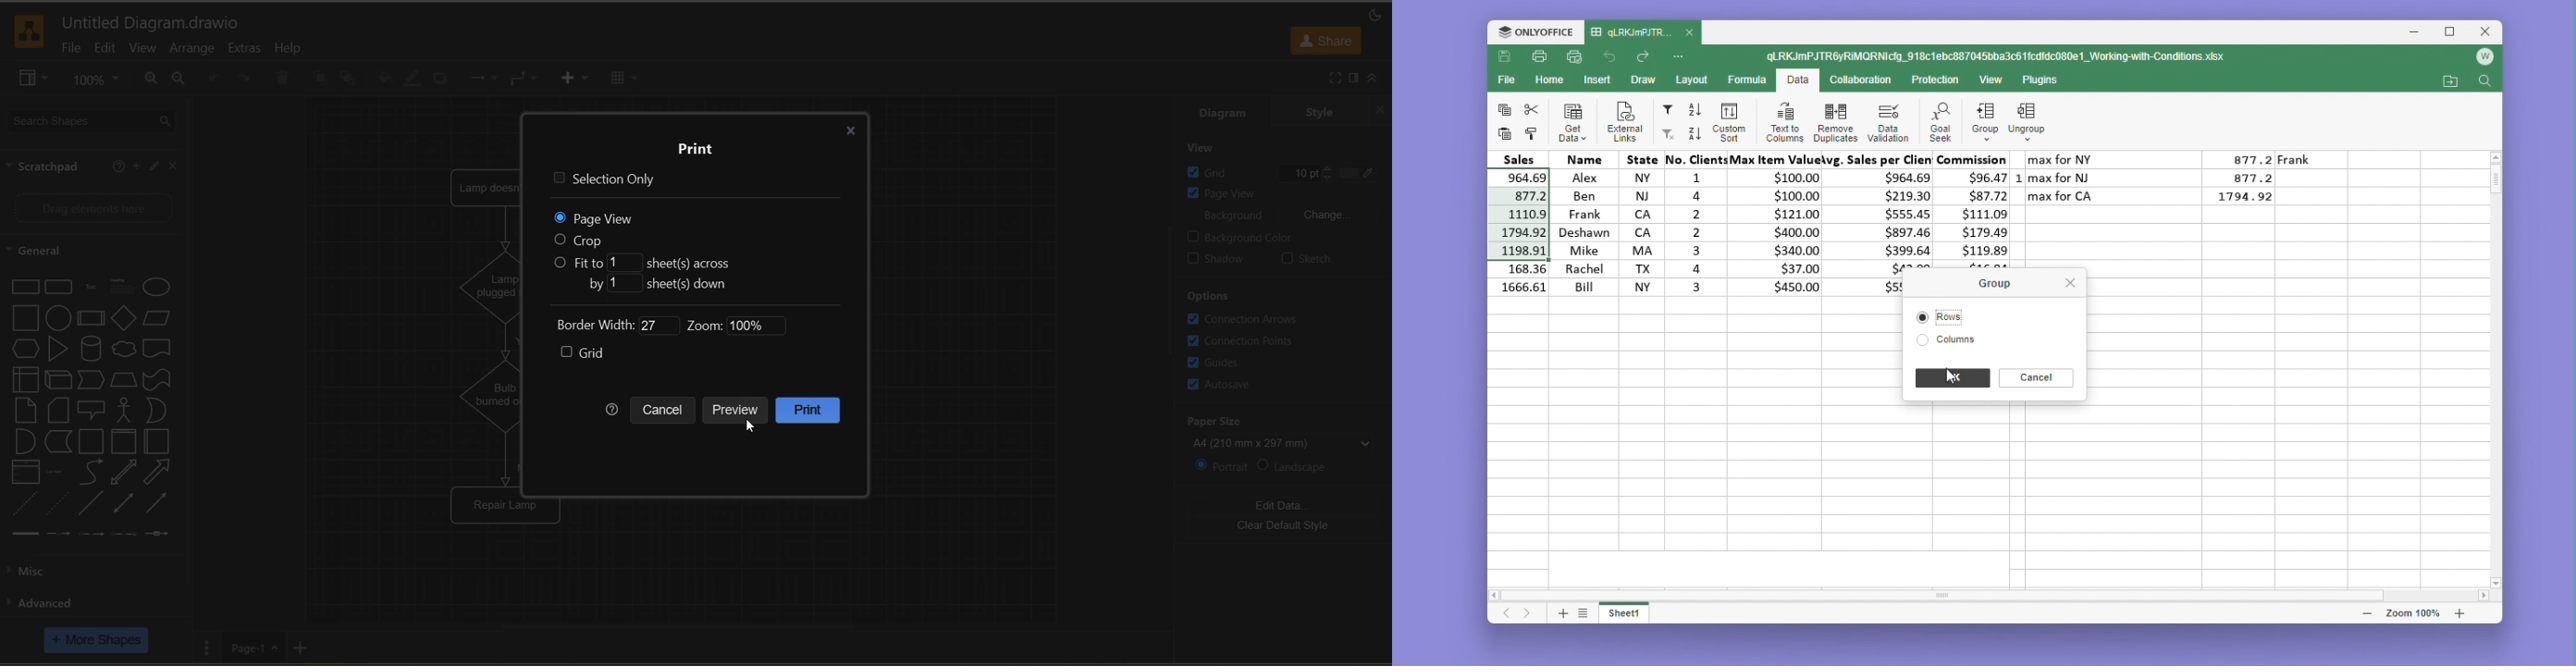 This screenshot has width=2576, height=672. I want to click on preview, so click(740, 411).